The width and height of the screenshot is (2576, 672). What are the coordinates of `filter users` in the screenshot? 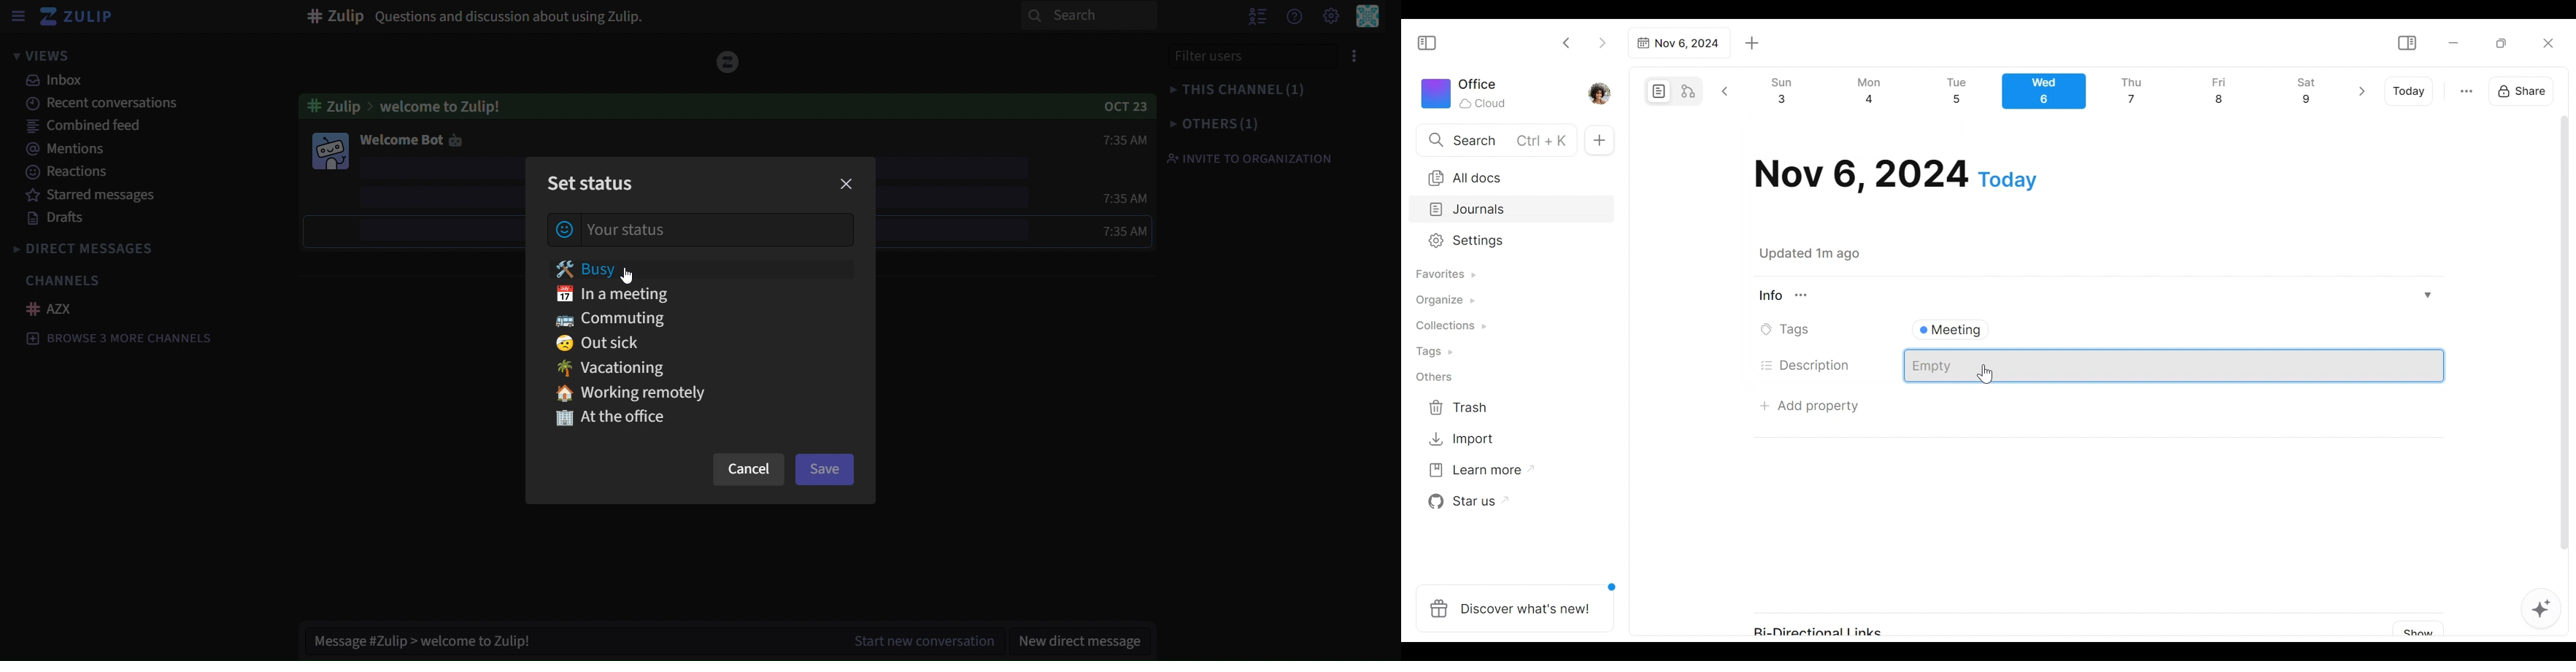 It's located at (1246, 56).